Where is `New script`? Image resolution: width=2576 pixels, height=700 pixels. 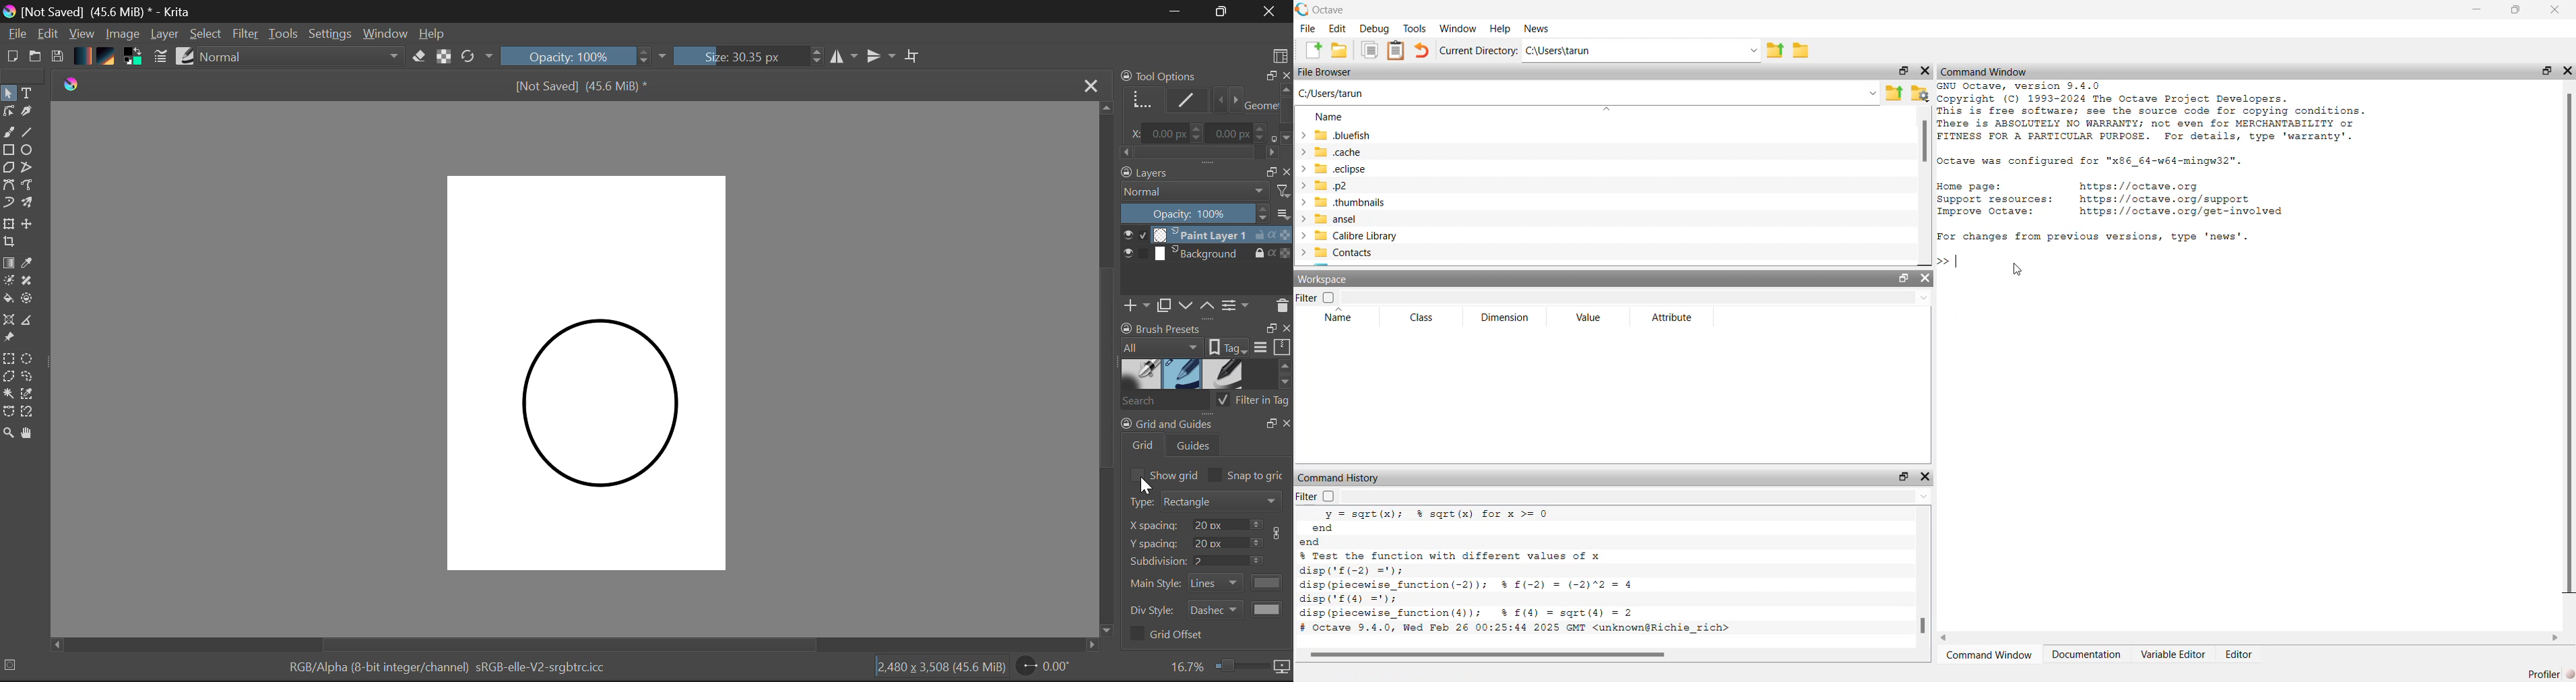
New script is located at coordinates (1315, 50).